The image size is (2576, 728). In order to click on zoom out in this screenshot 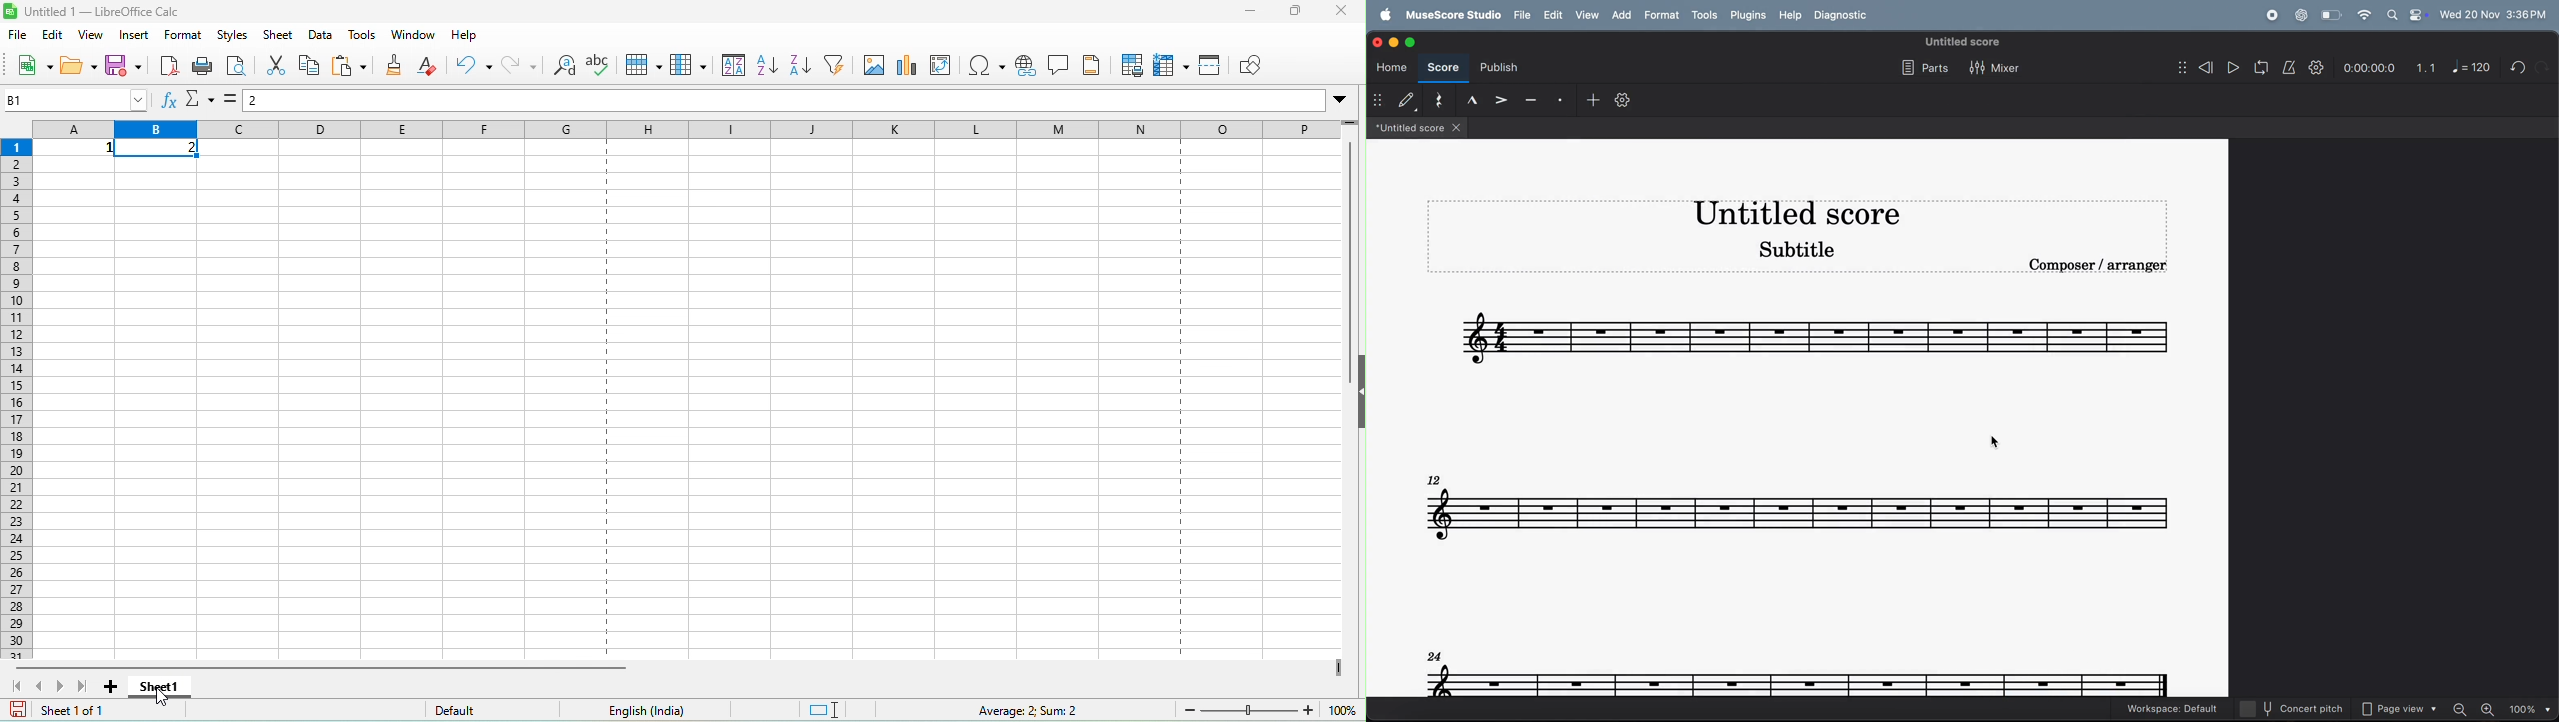, I will do `click(2463, 708)`.